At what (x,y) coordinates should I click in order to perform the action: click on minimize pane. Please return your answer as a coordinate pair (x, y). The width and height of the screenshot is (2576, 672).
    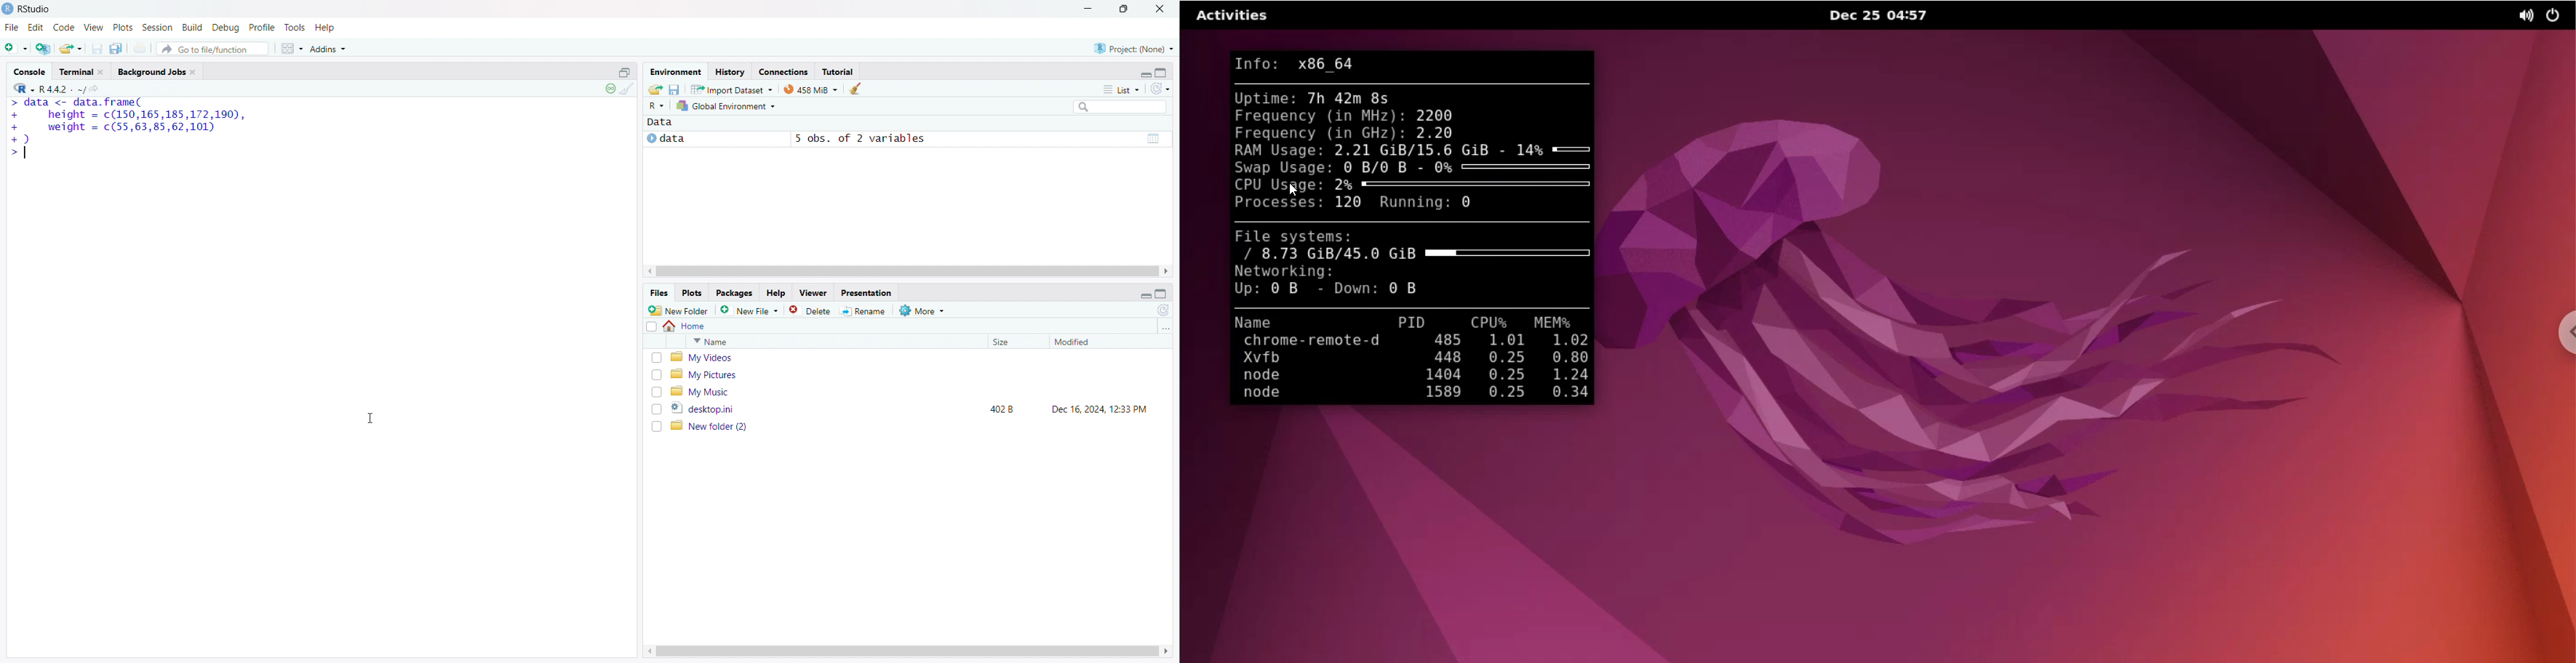
    Looking at the image, I should click on (1145, 72).